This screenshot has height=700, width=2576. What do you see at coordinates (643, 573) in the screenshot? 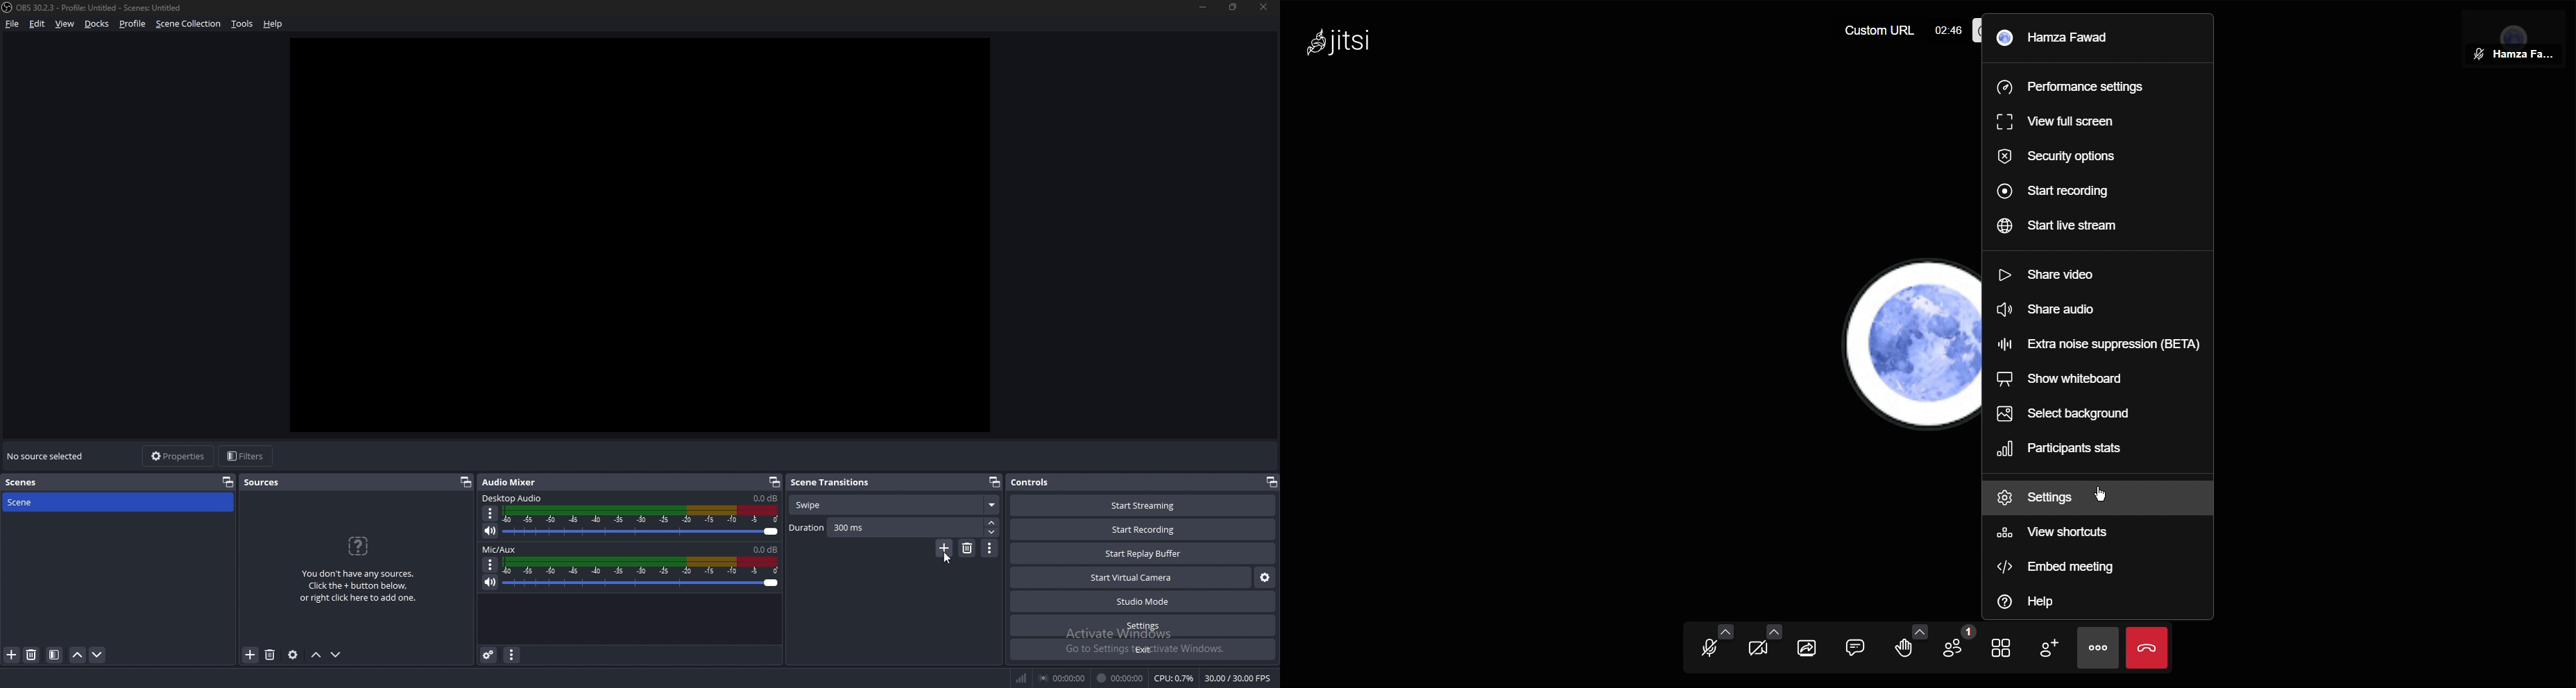
I see `volume adjust` at bounding box center [643, 573].